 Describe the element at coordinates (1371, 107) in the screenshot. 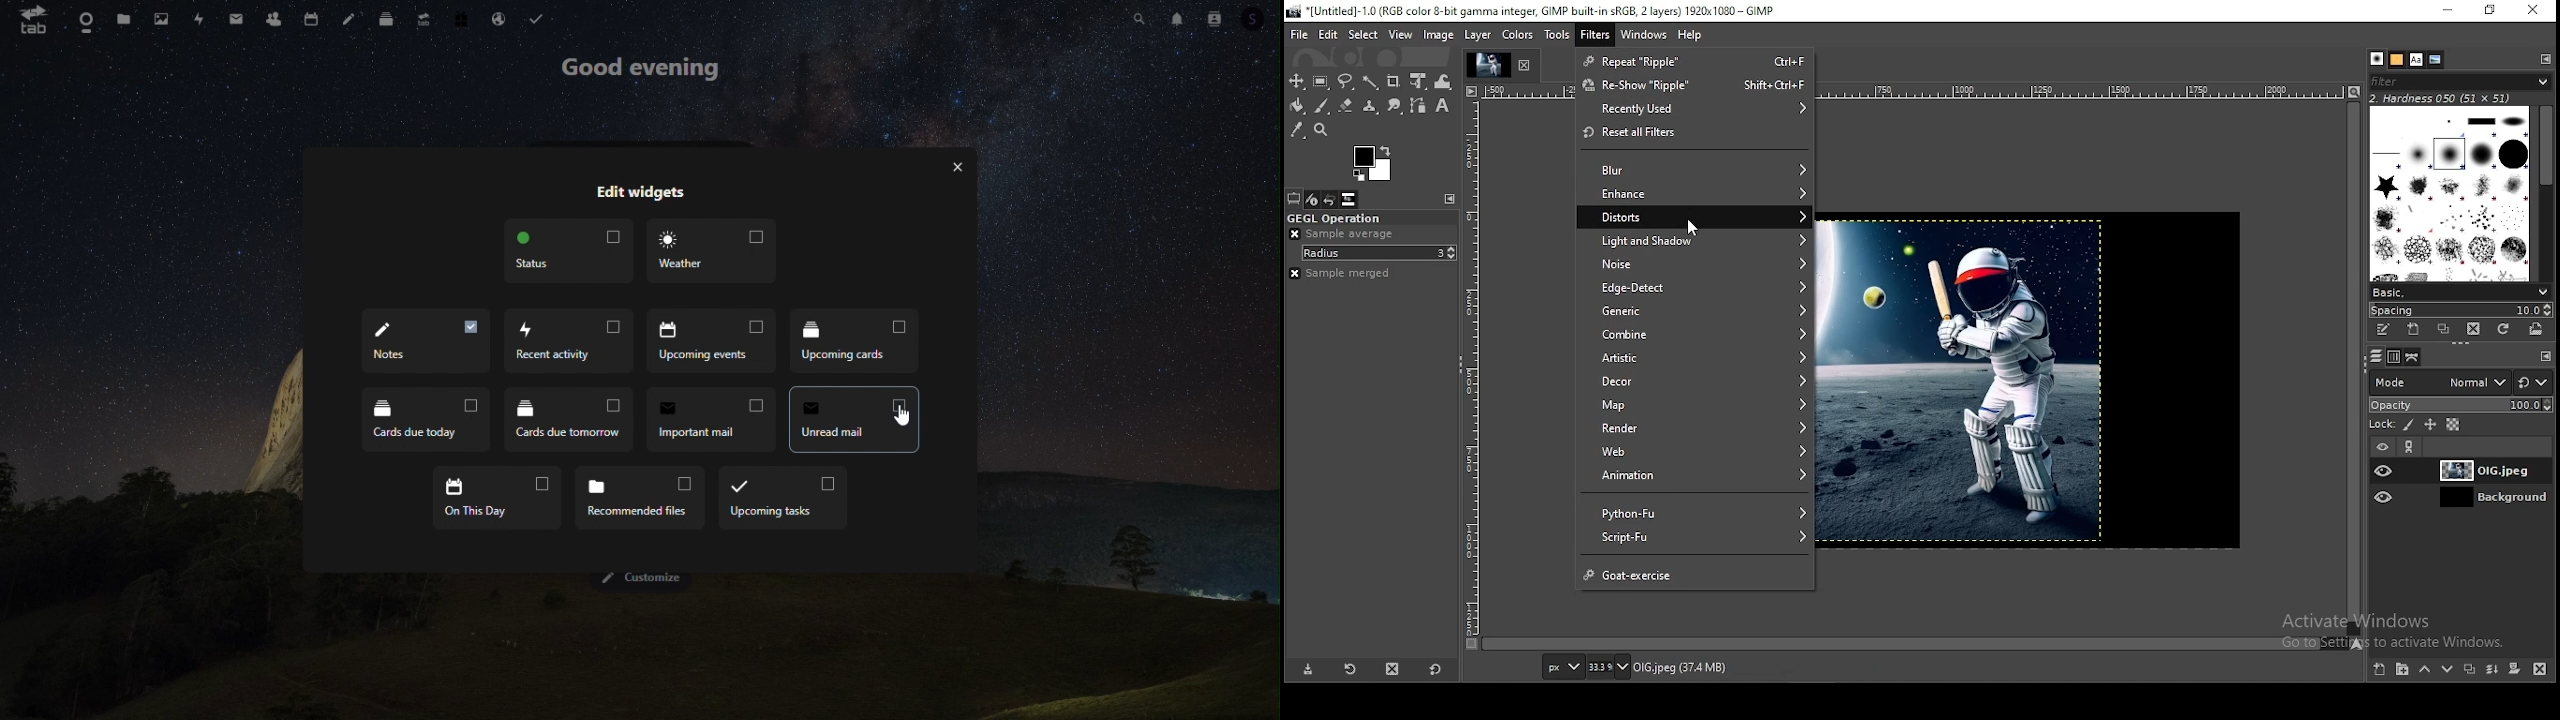

I see `clone tool` at that location.